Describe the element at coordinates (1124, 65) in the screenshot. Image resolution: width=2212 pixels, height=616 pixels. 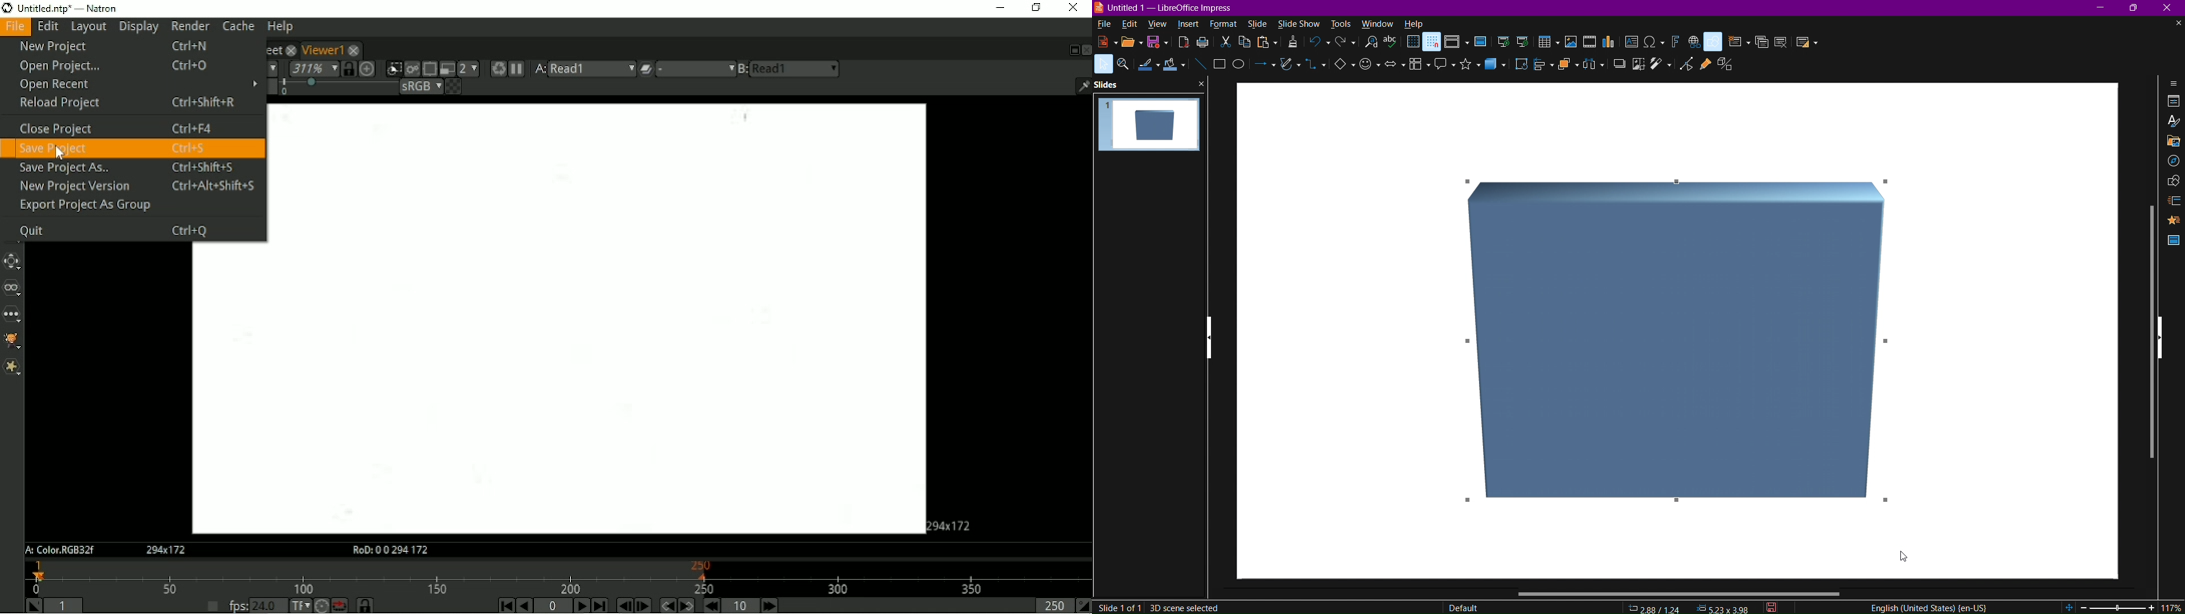
I see `Zoom` at that location.